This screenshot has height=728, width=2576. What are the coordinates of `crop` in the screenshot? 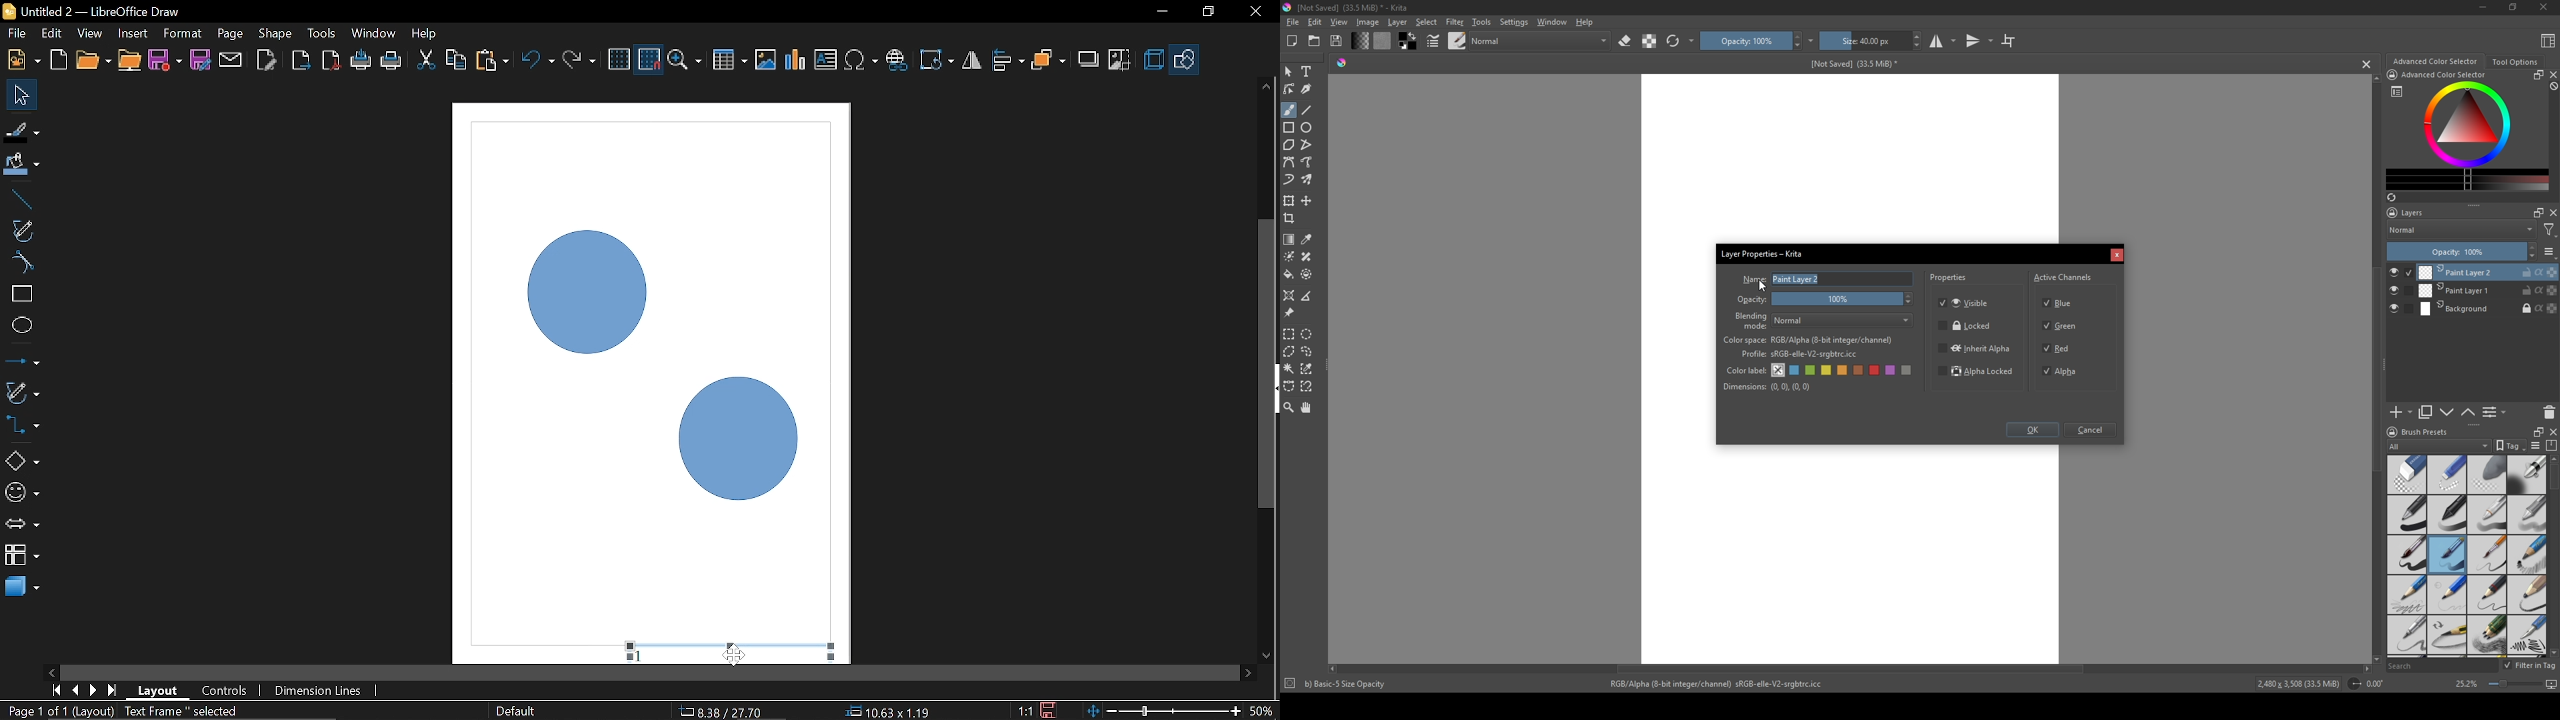 It's located at (2008, 40).